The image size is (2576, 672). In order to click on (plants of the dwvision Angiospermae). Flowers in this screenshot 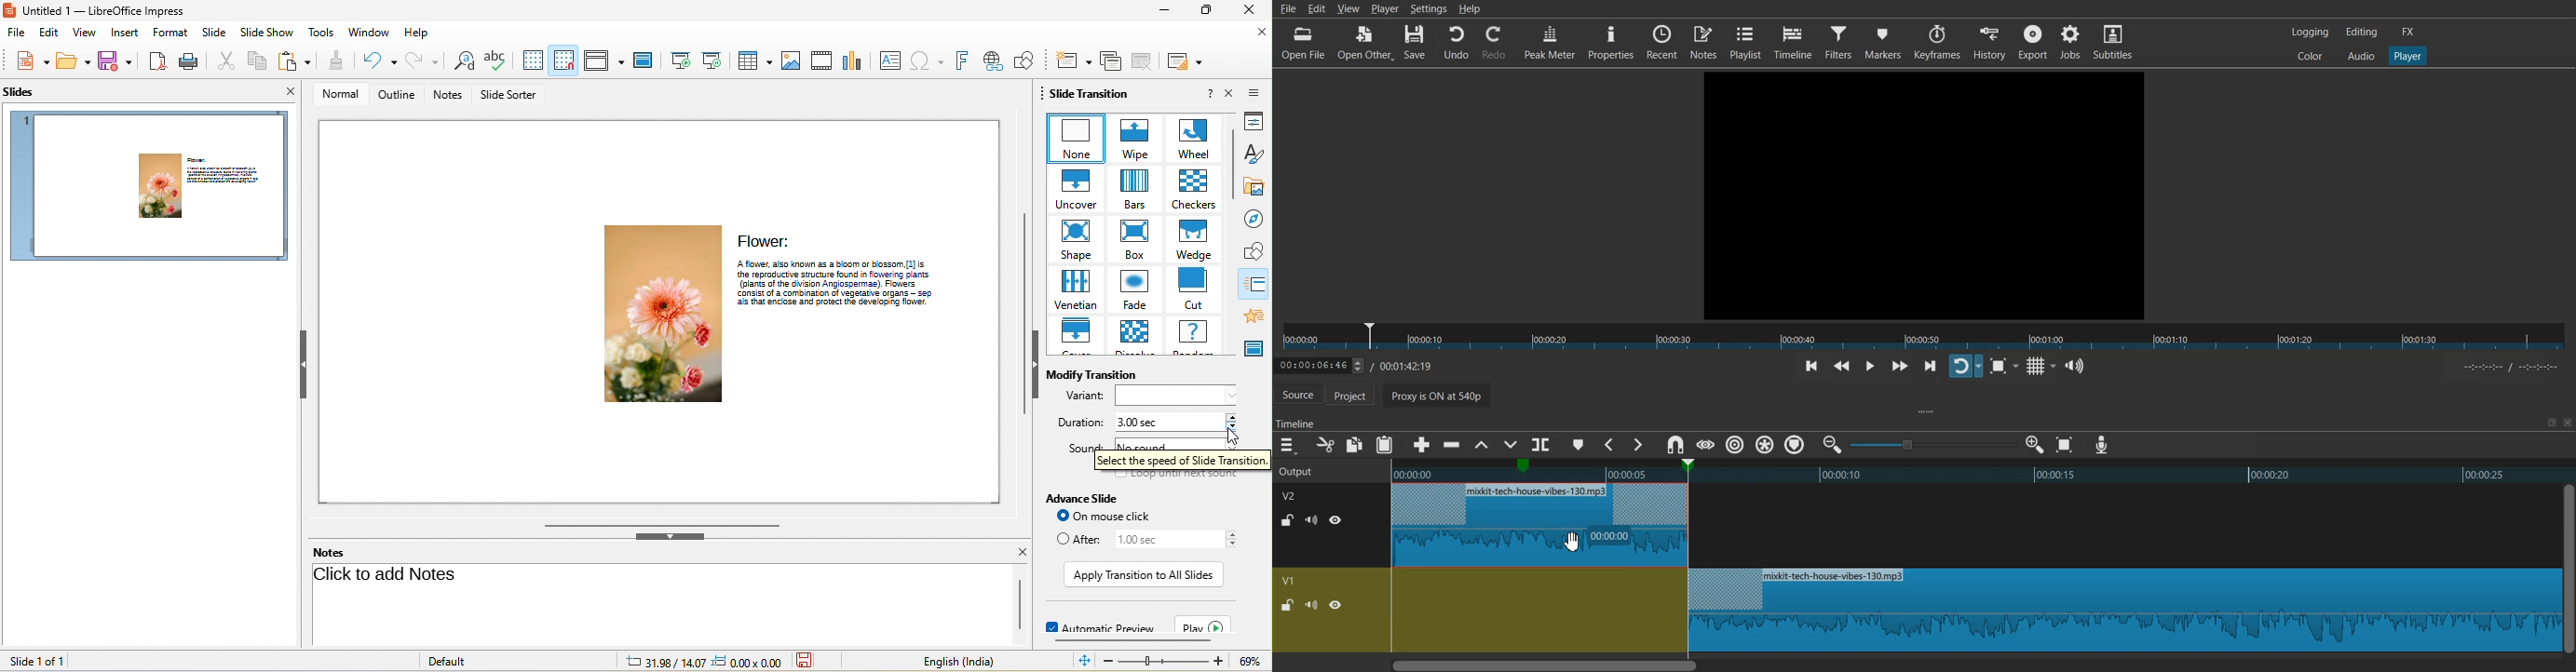, I will do `click(845, 283)`.